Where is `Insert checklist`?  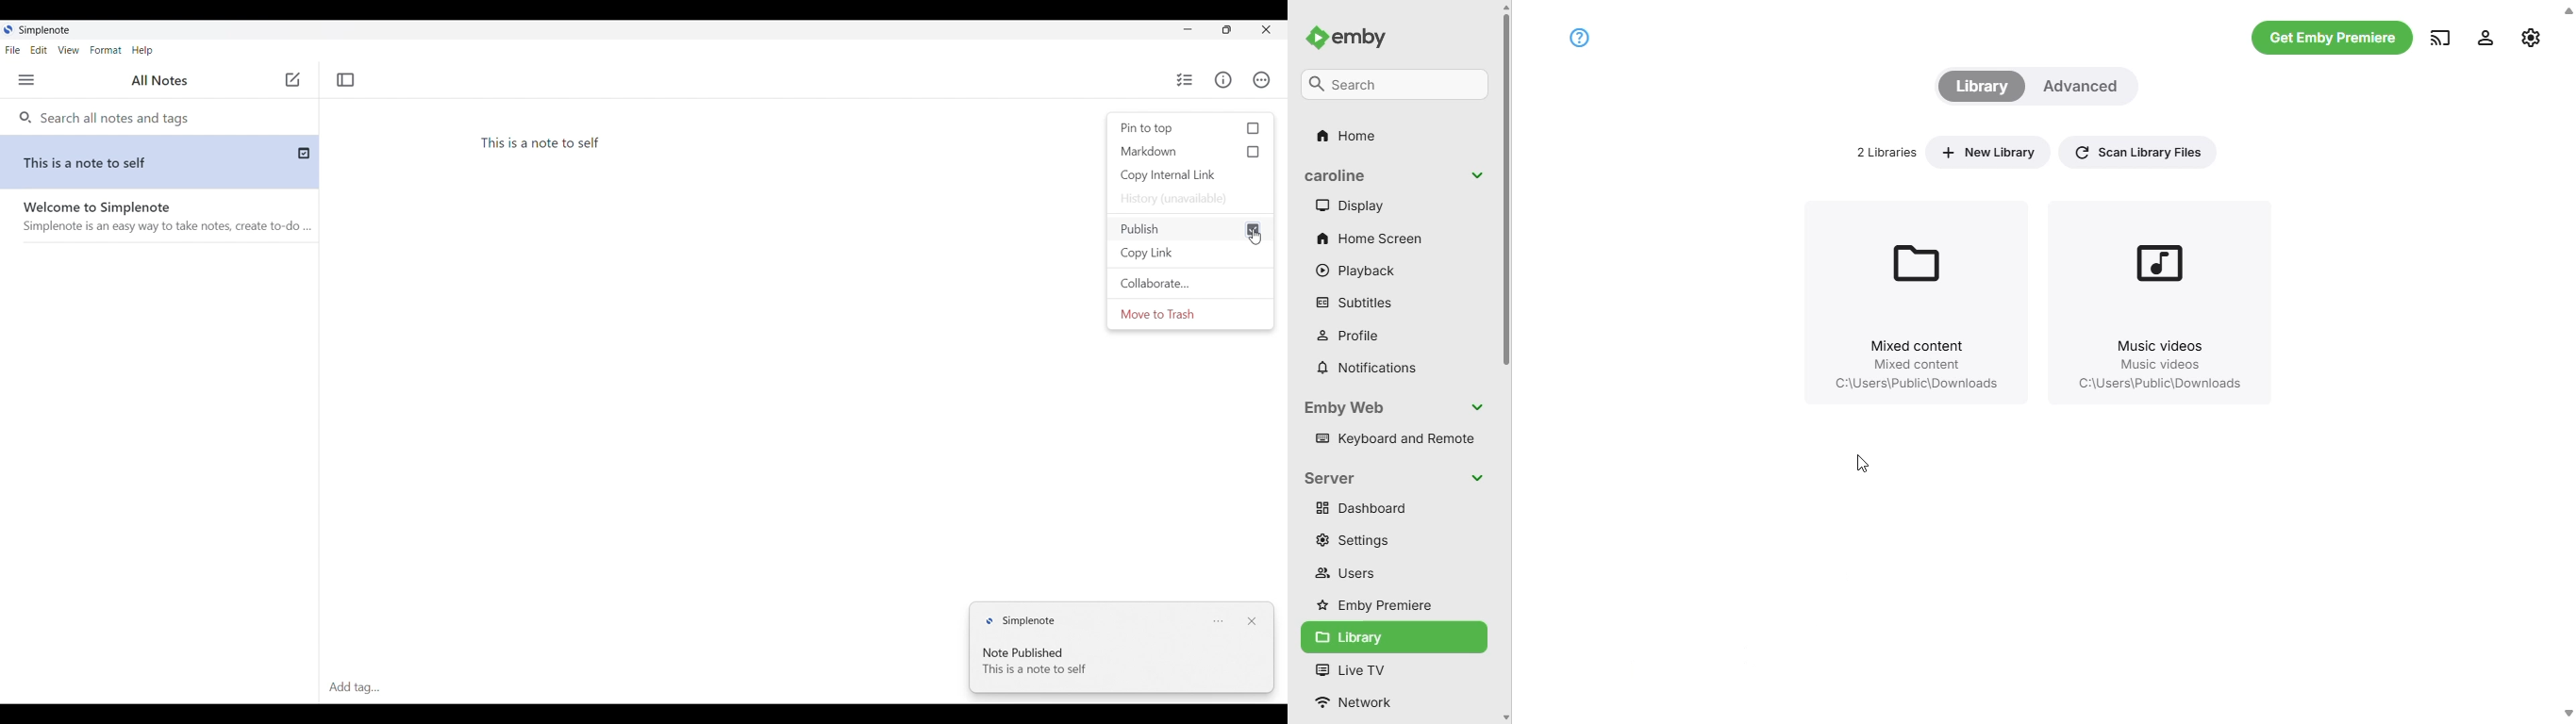
Insert checklist is located at coordinates (1186, 80).